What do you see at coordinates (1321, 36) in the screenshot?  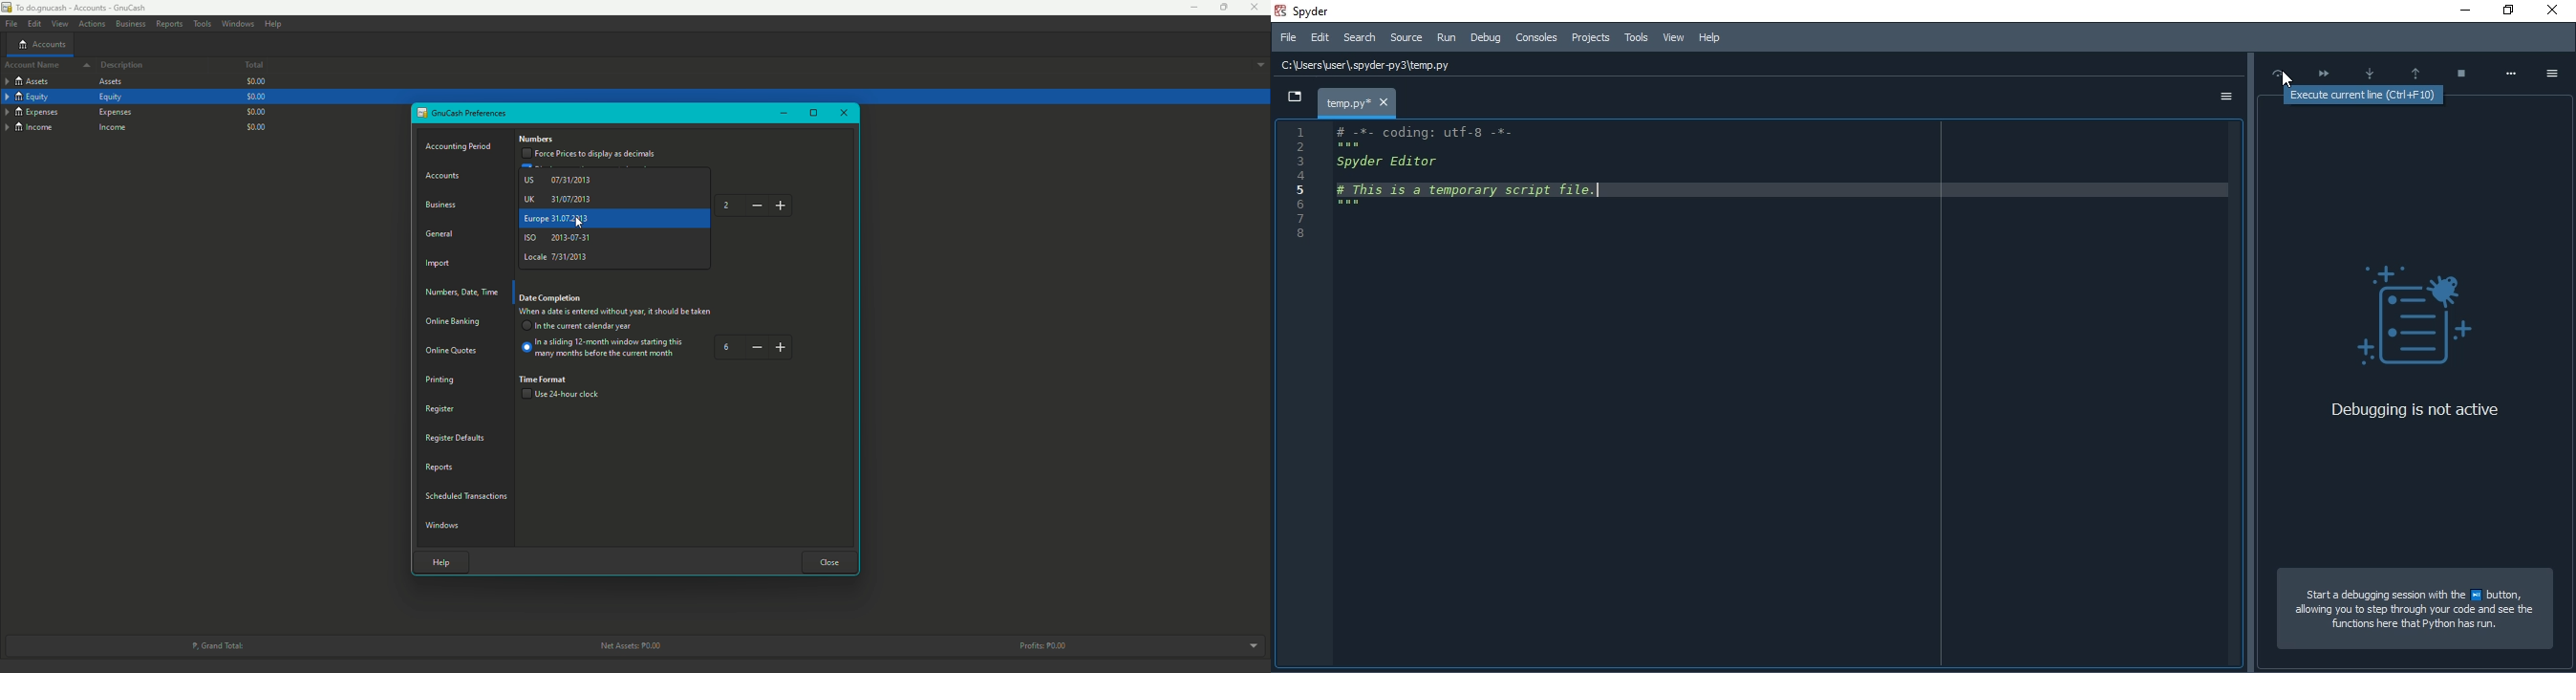 I see `Edit` at bounding box center [1321, 36].